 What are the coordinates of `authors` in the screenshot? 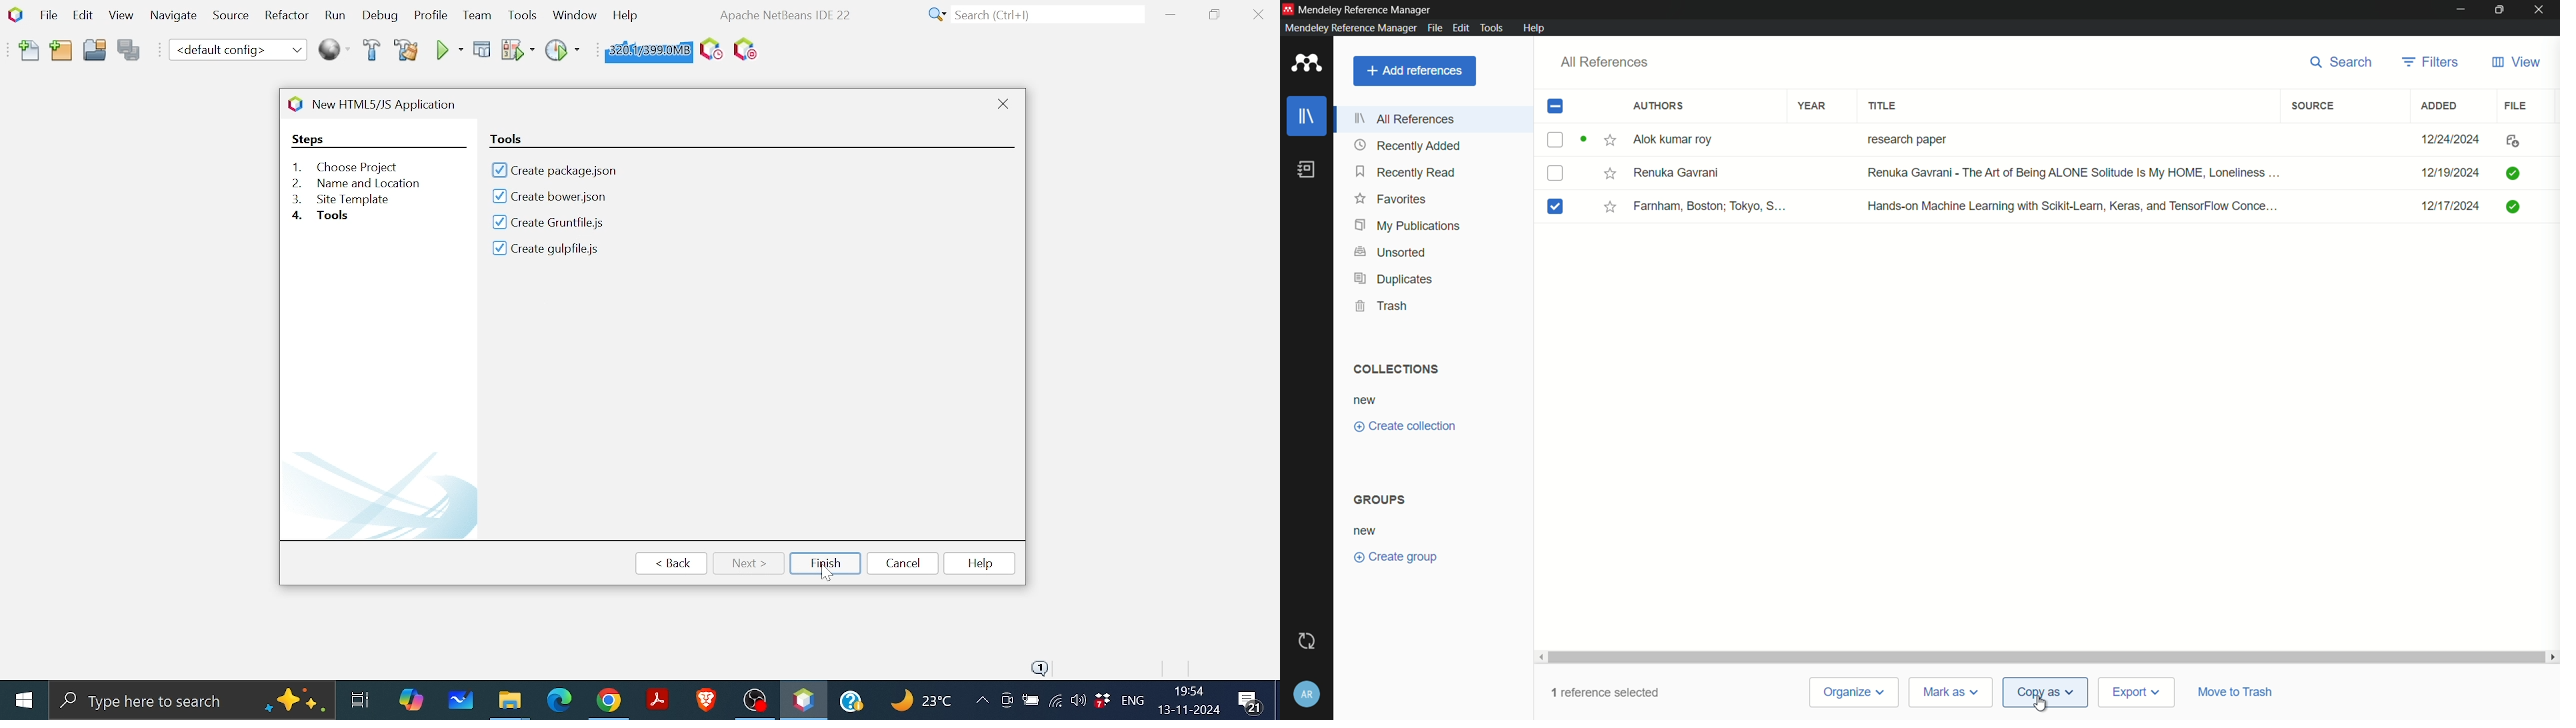 It's located at (1656, 106).